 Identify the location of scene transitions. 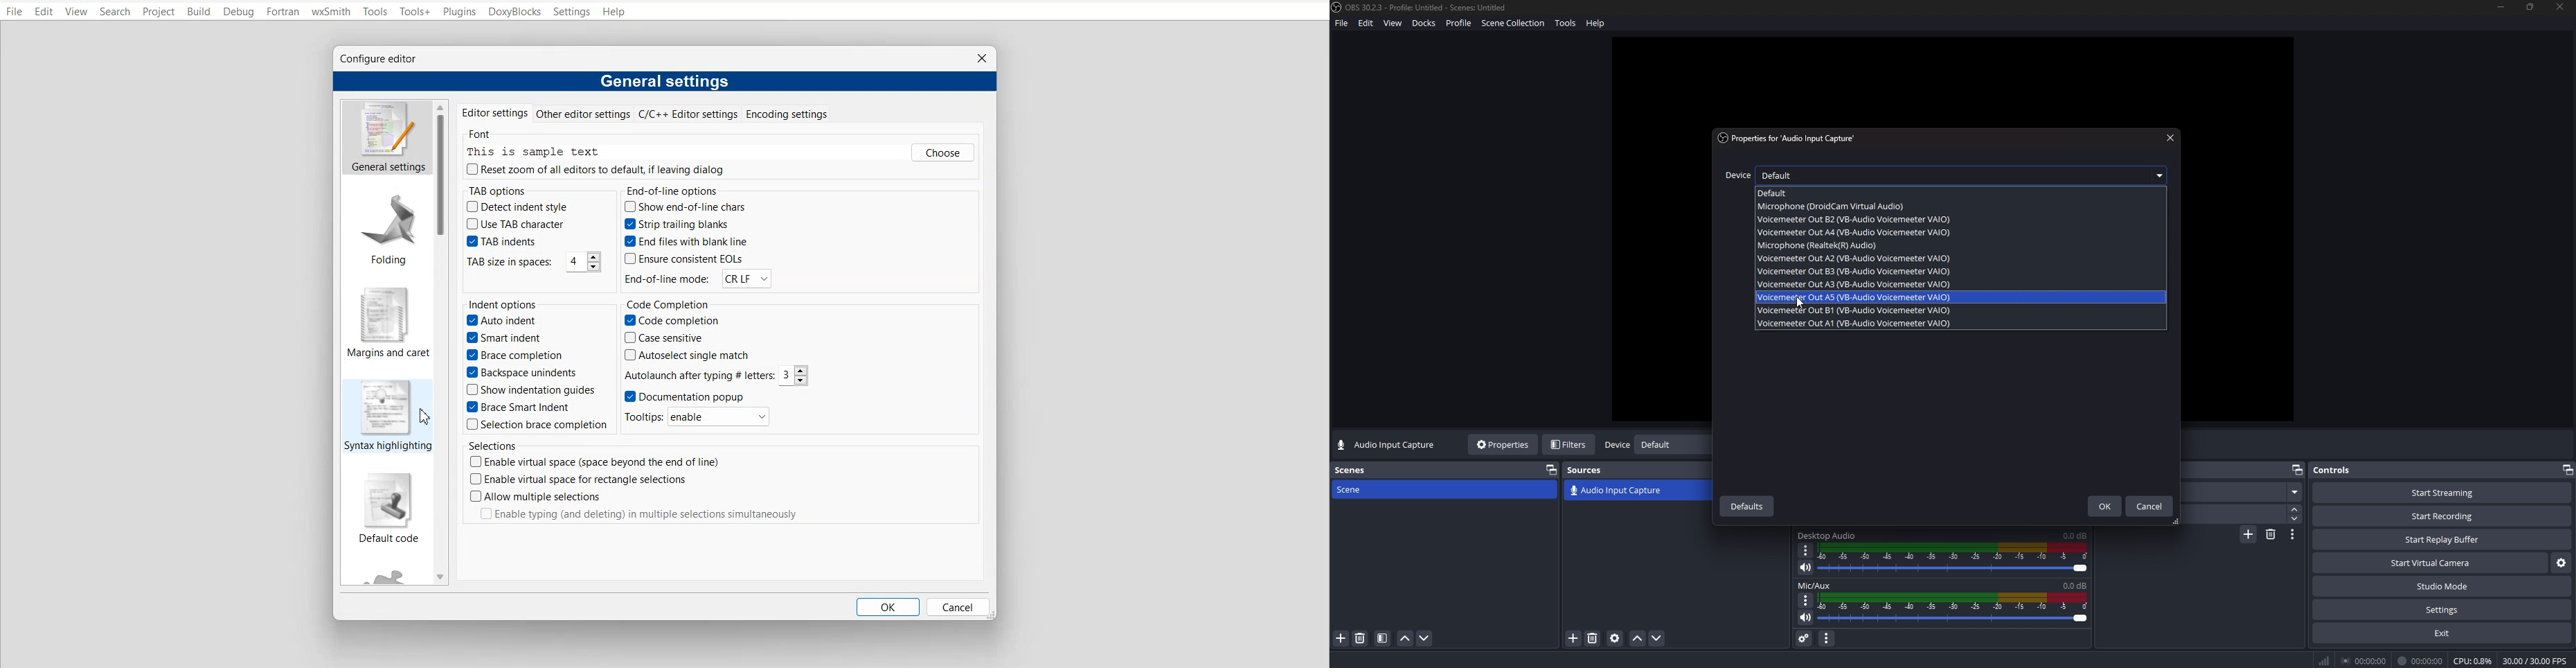
(1616, 491).